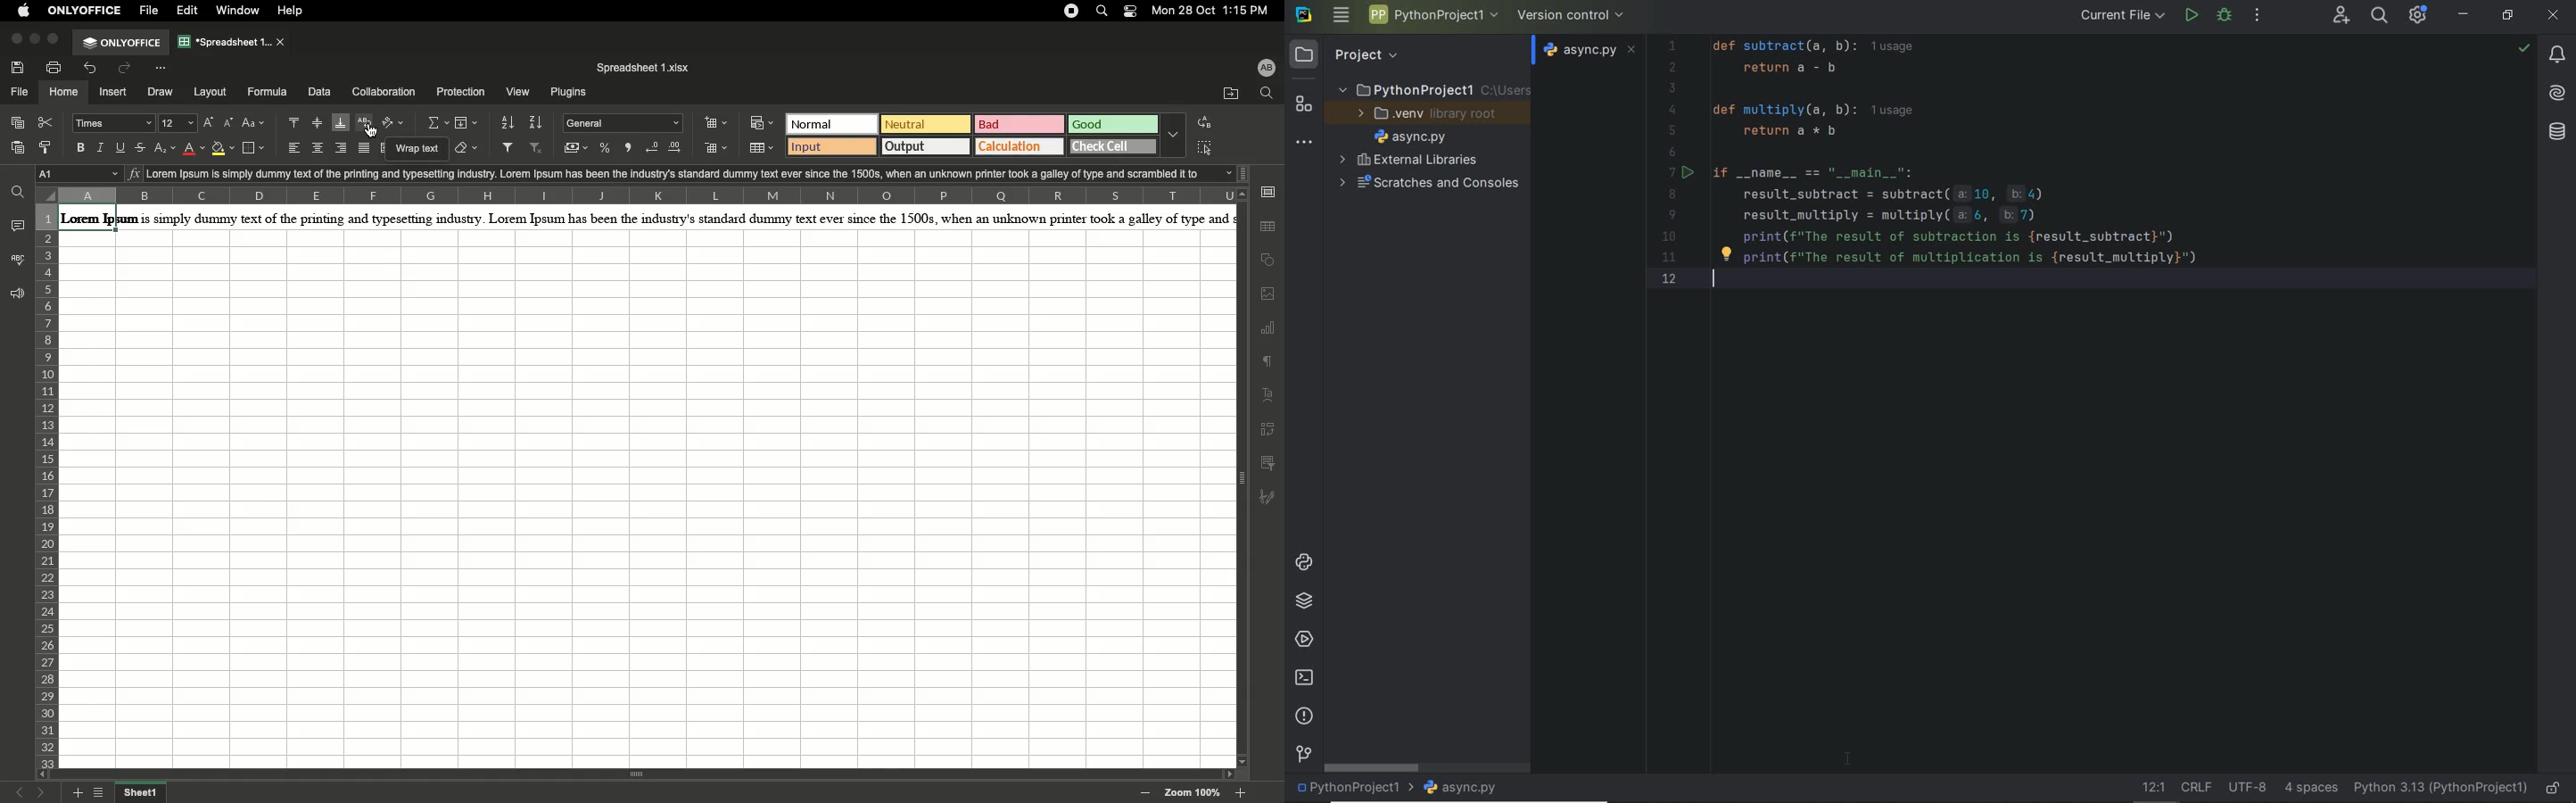 This screenshot has height=812, width=2576. I want to click on Recording, so click(1072, 12).